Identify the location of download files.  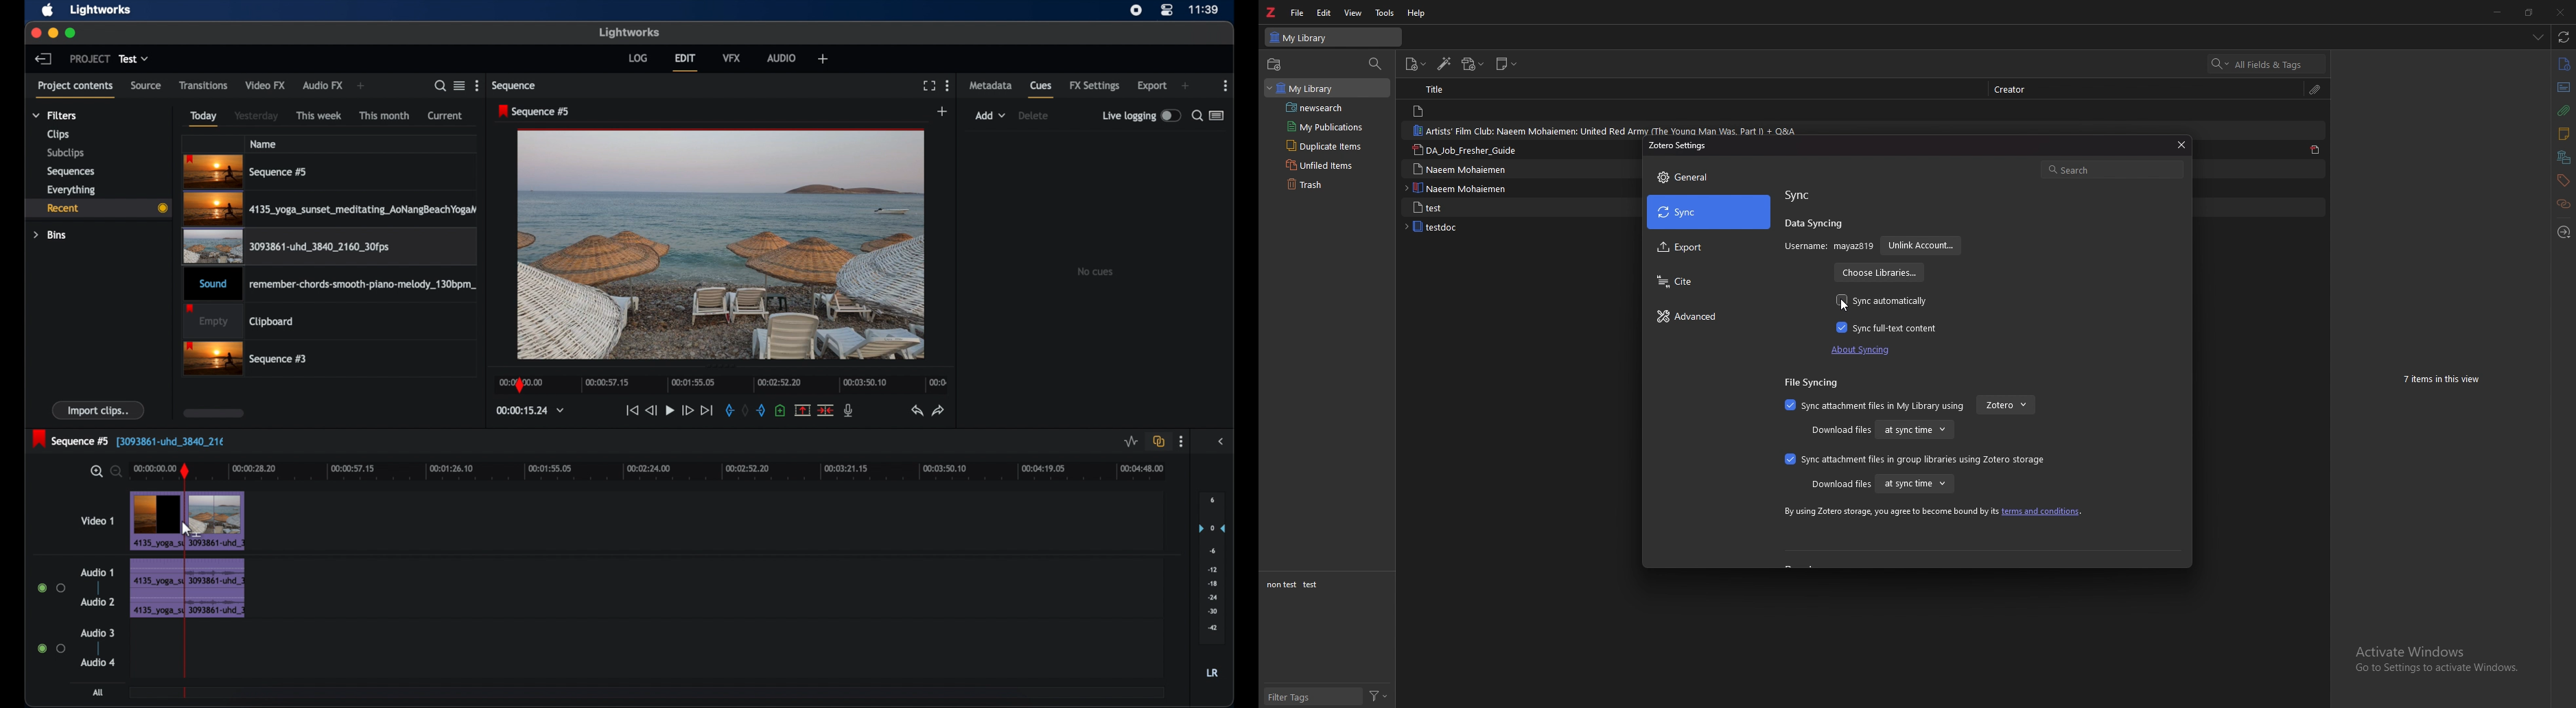
(1840, 484).